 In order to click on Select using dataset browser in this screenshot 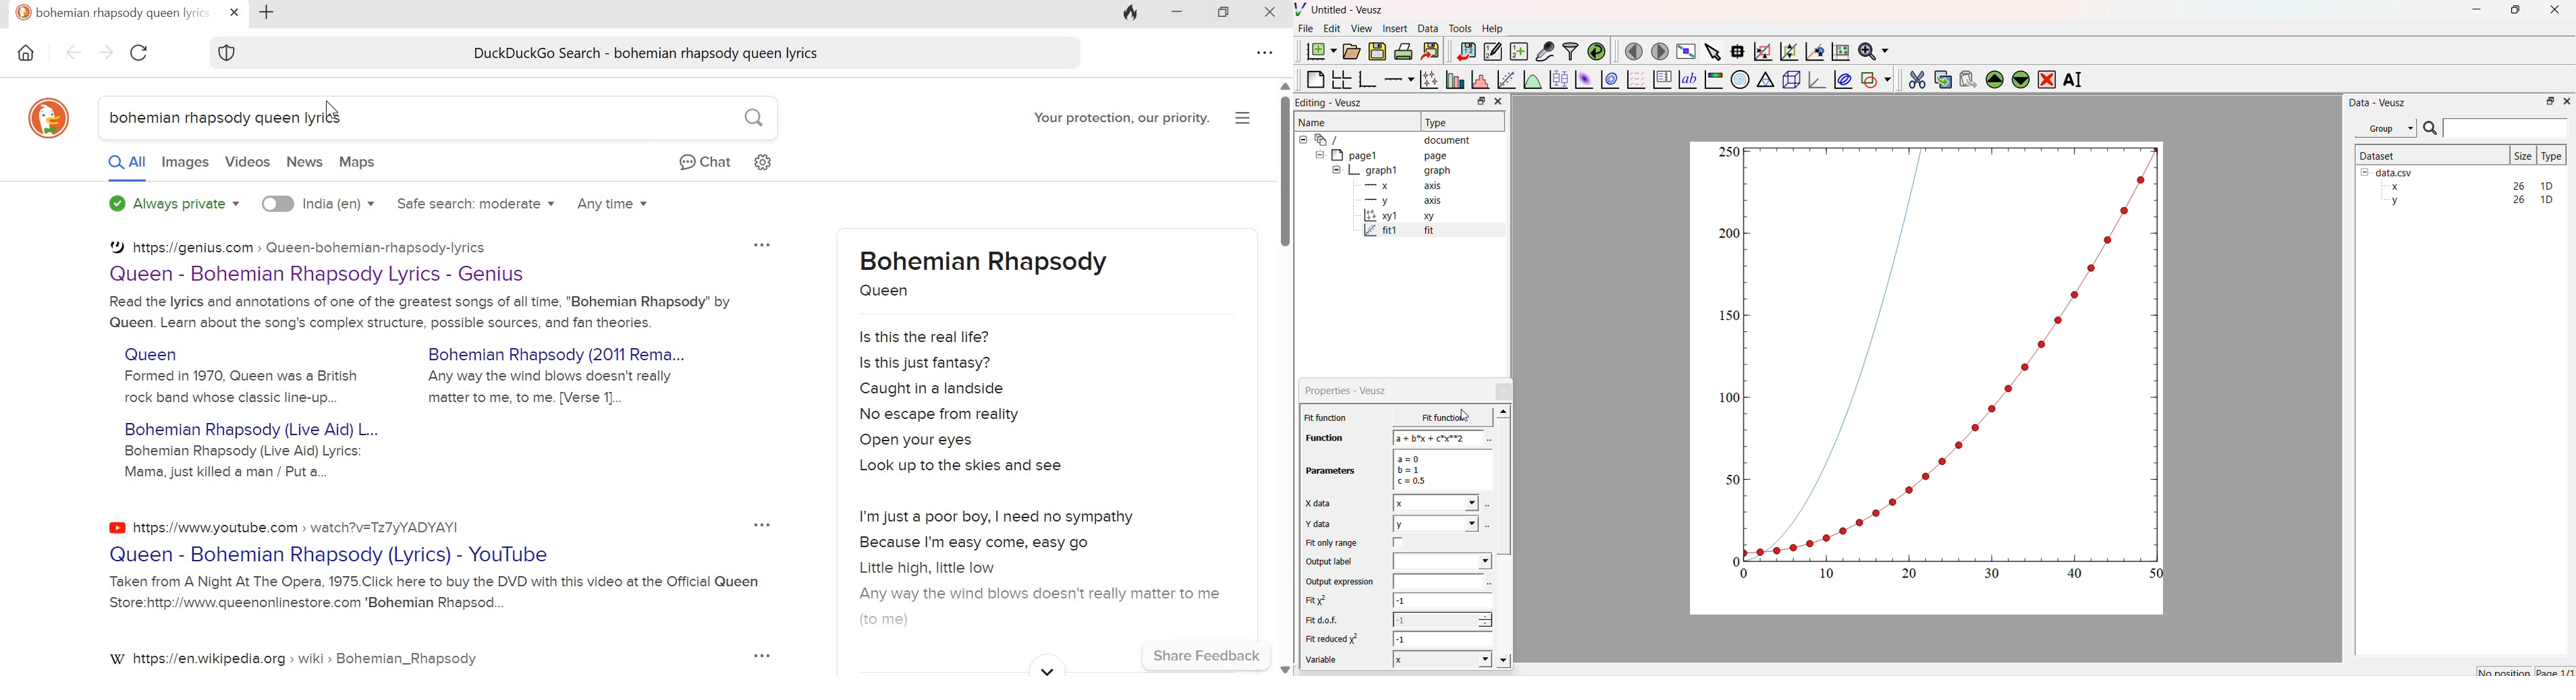, I will do `click(1488, 440)`.